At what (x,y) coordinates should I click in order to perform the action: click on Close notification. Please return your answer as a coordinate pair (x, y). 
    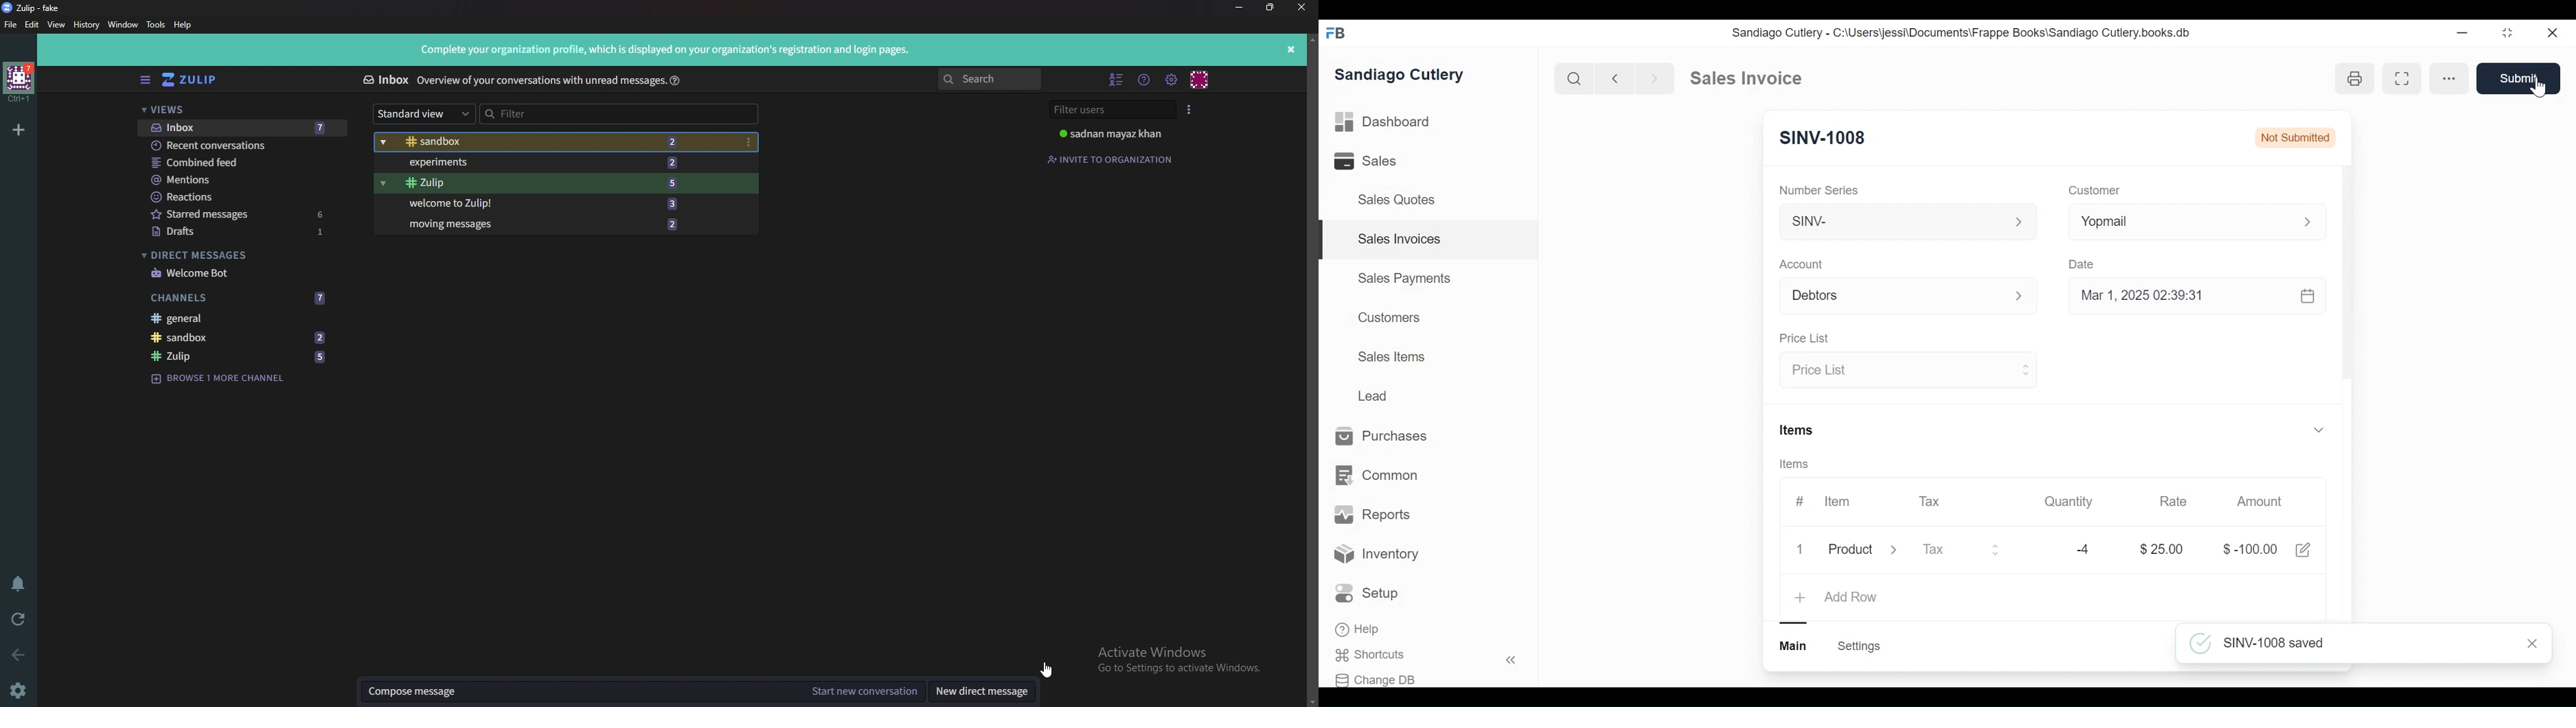
    Looking at the image, I should click on (2532, 644).